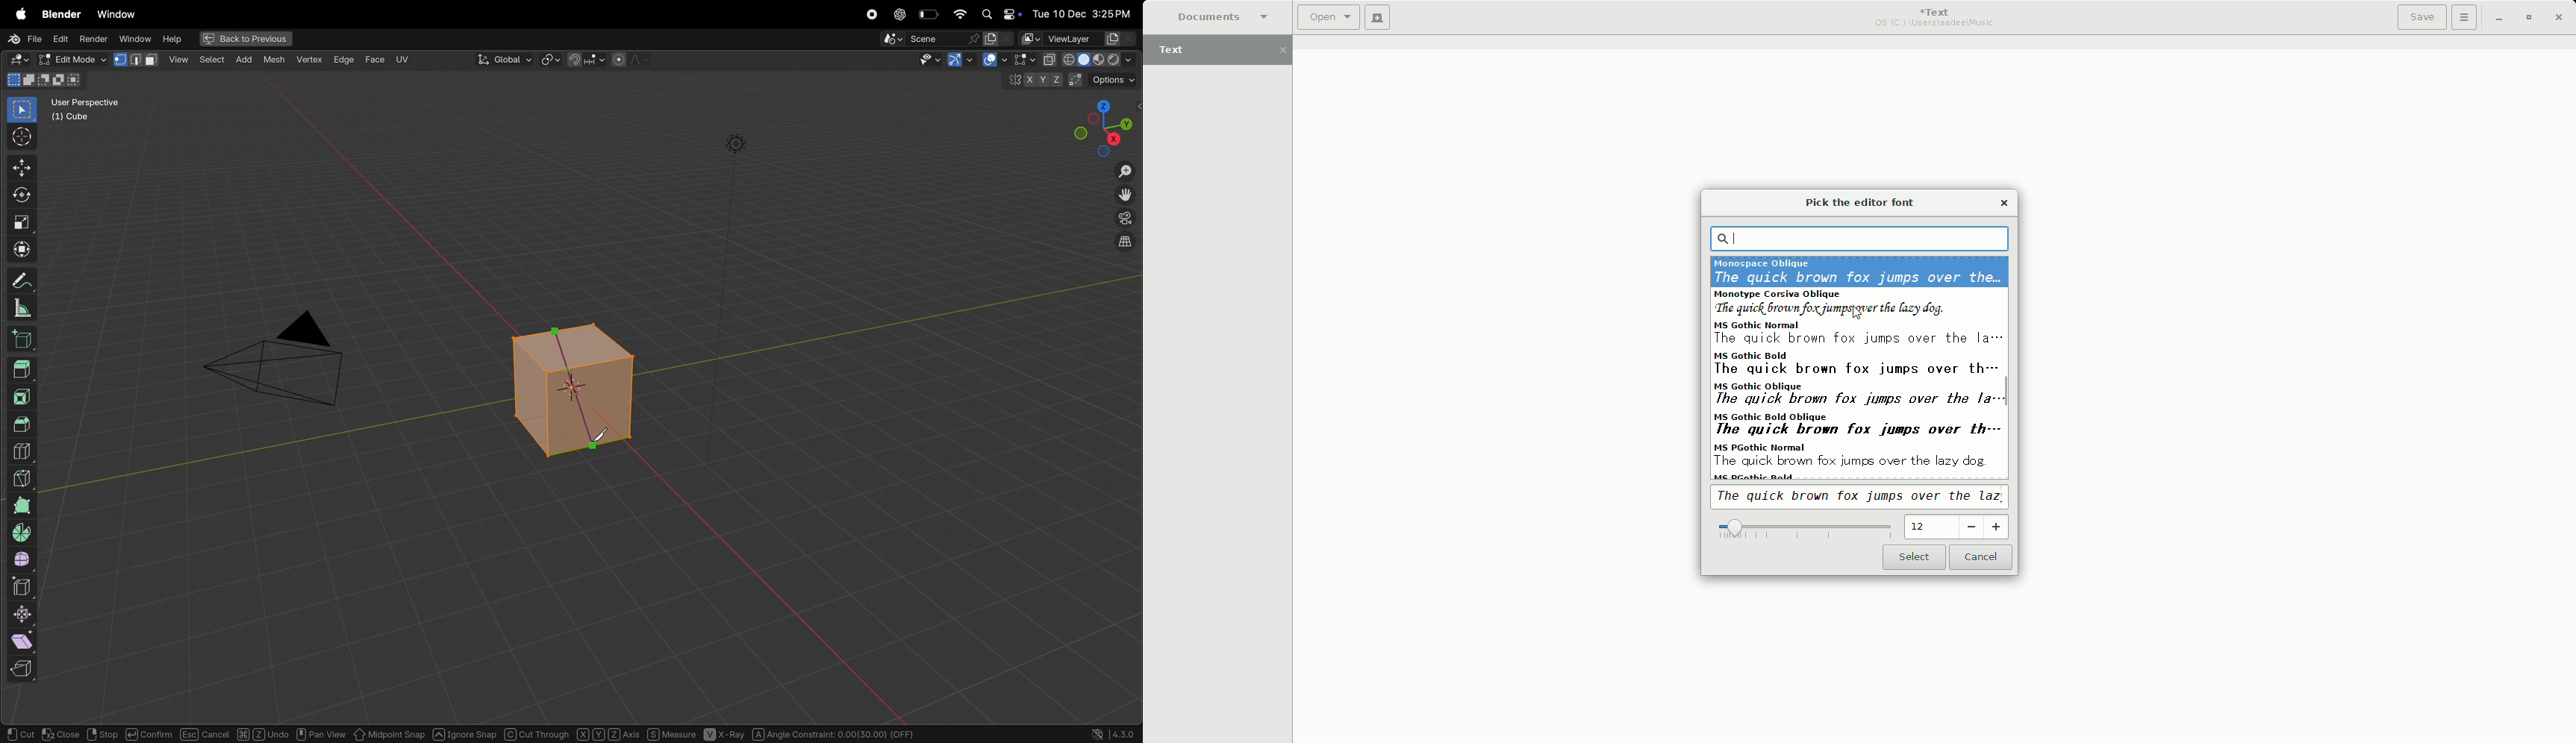  What do you see at coordinates (263, 733) in the screenshot?
I see `Undo` at bounding box center [263, 733].